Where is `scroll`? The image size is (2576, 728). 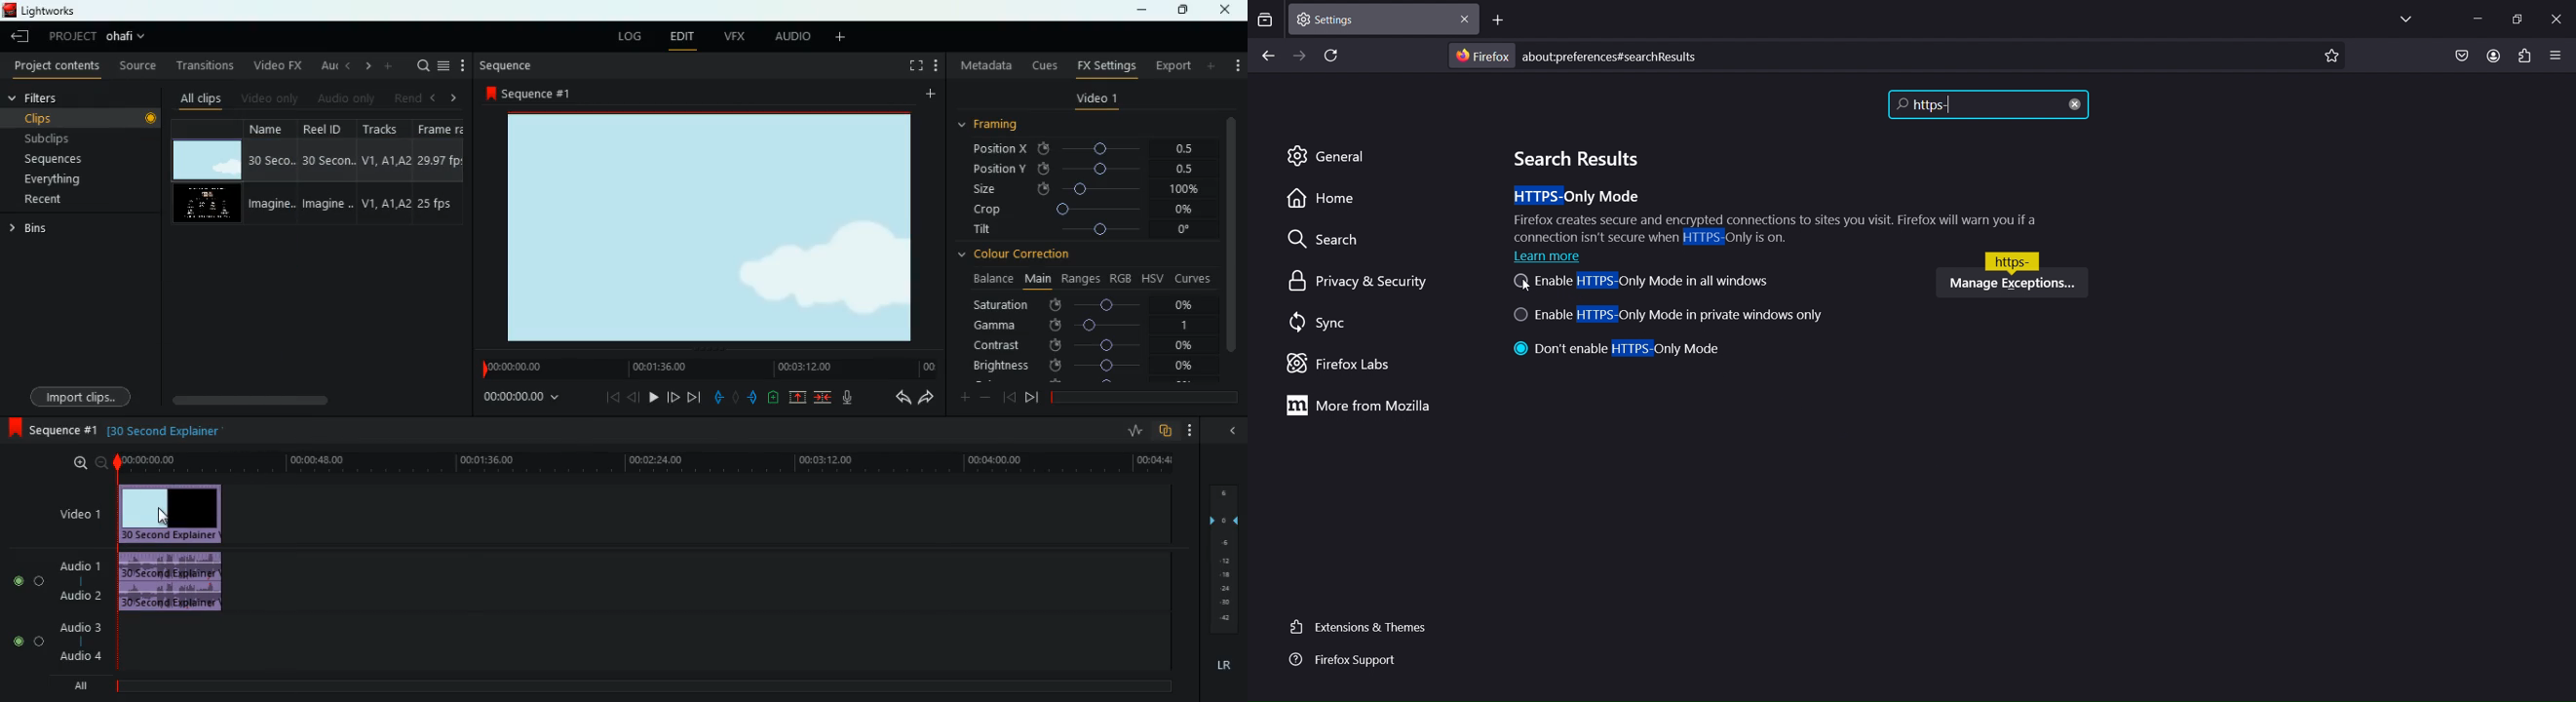 scroll is located at coordinates (315, 400).